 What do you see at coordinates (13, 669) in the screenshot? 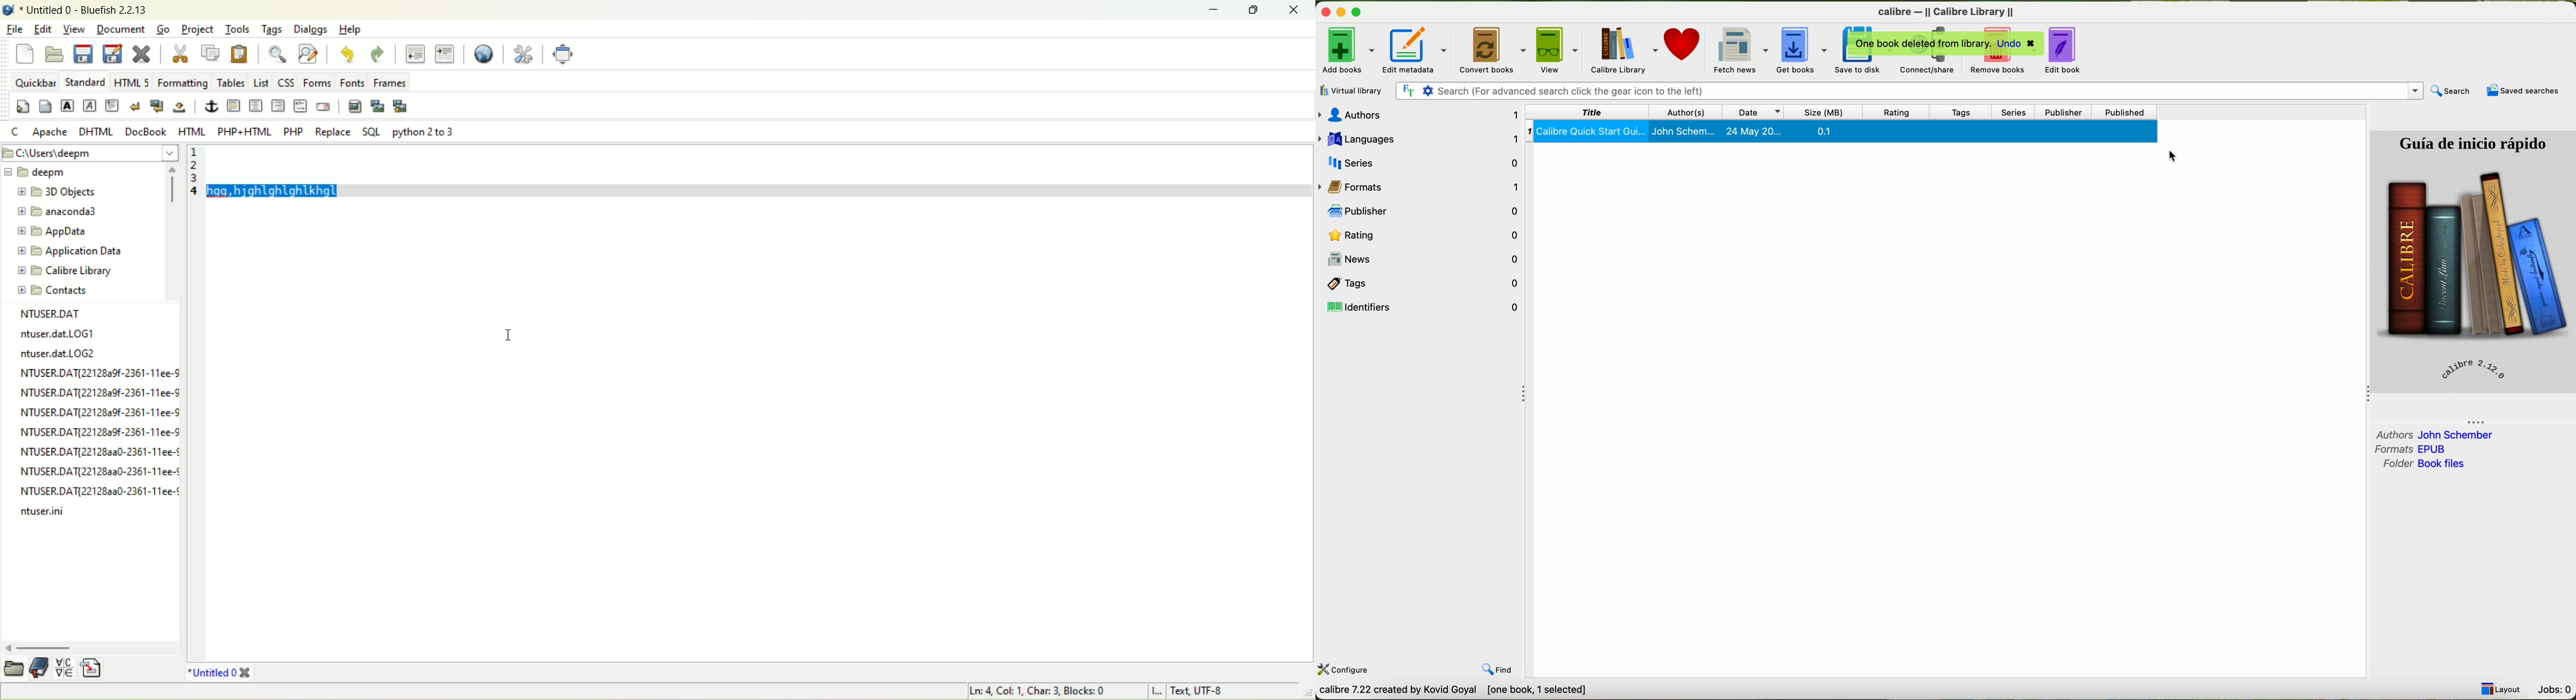
I see `file browser` at bounding box center [13, 669].